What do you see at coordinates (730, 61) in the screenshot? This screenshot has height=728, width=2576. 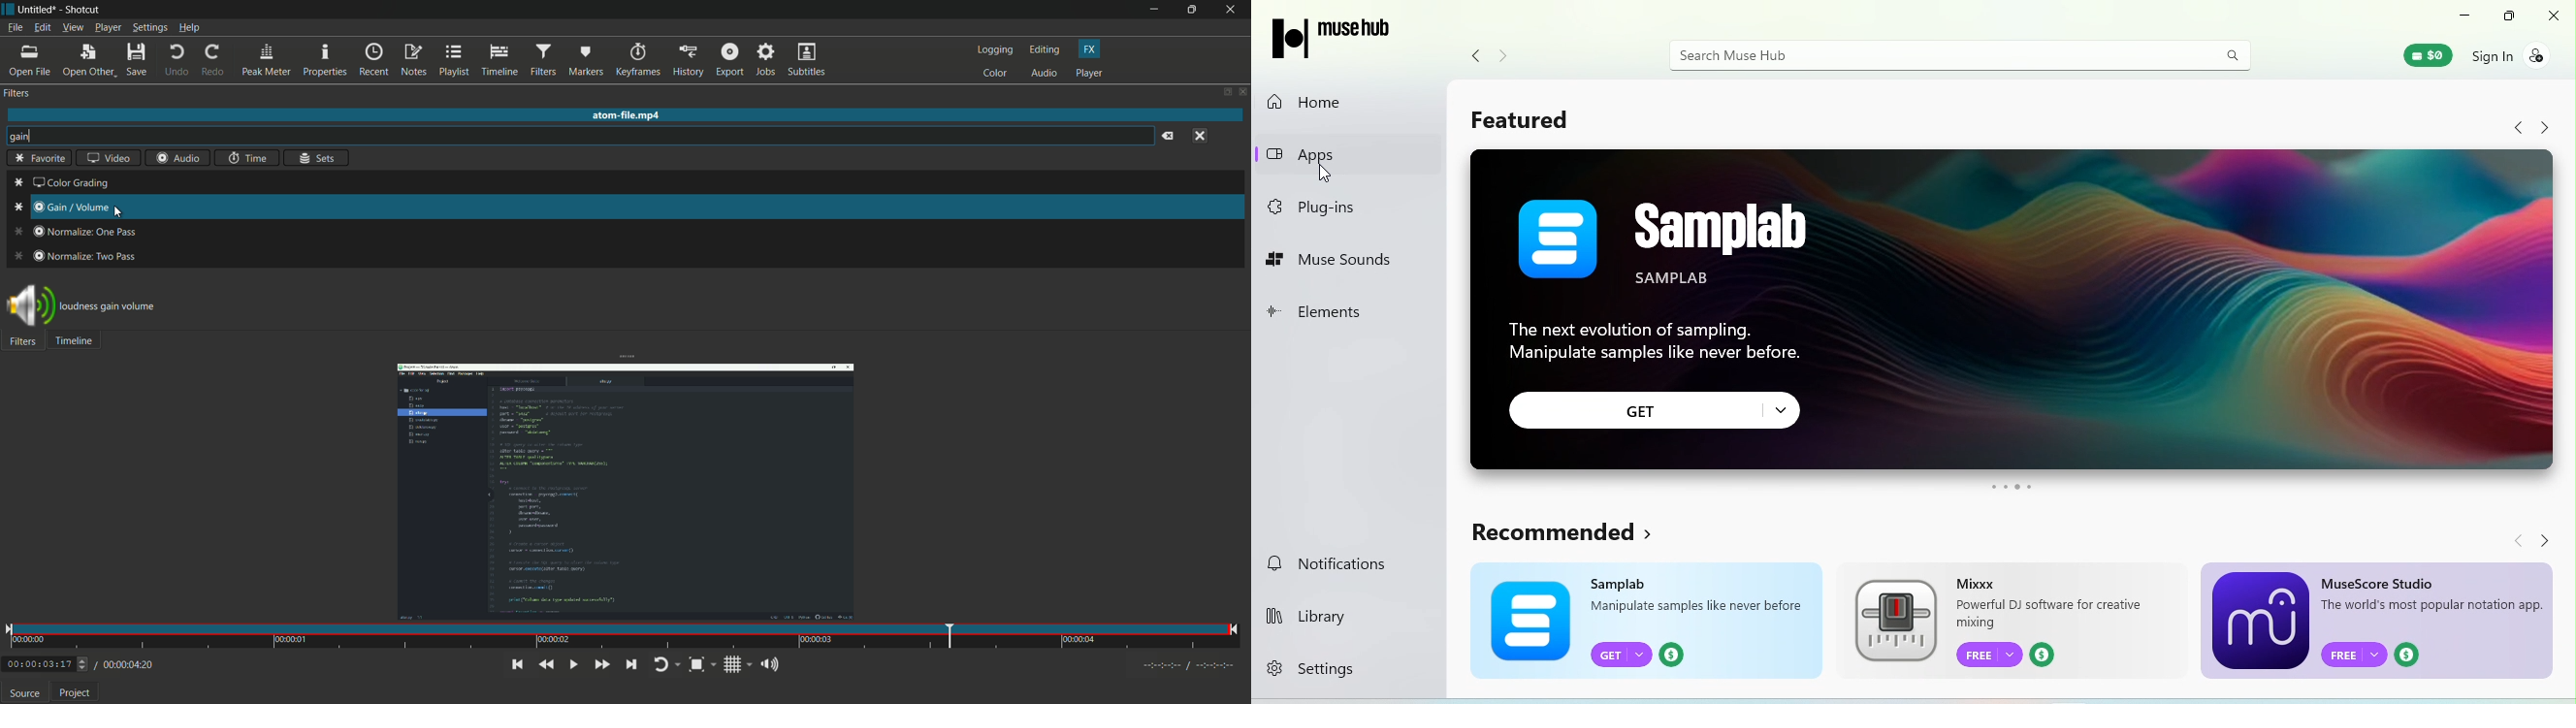 I see `export` at bounding box center [730, 61].